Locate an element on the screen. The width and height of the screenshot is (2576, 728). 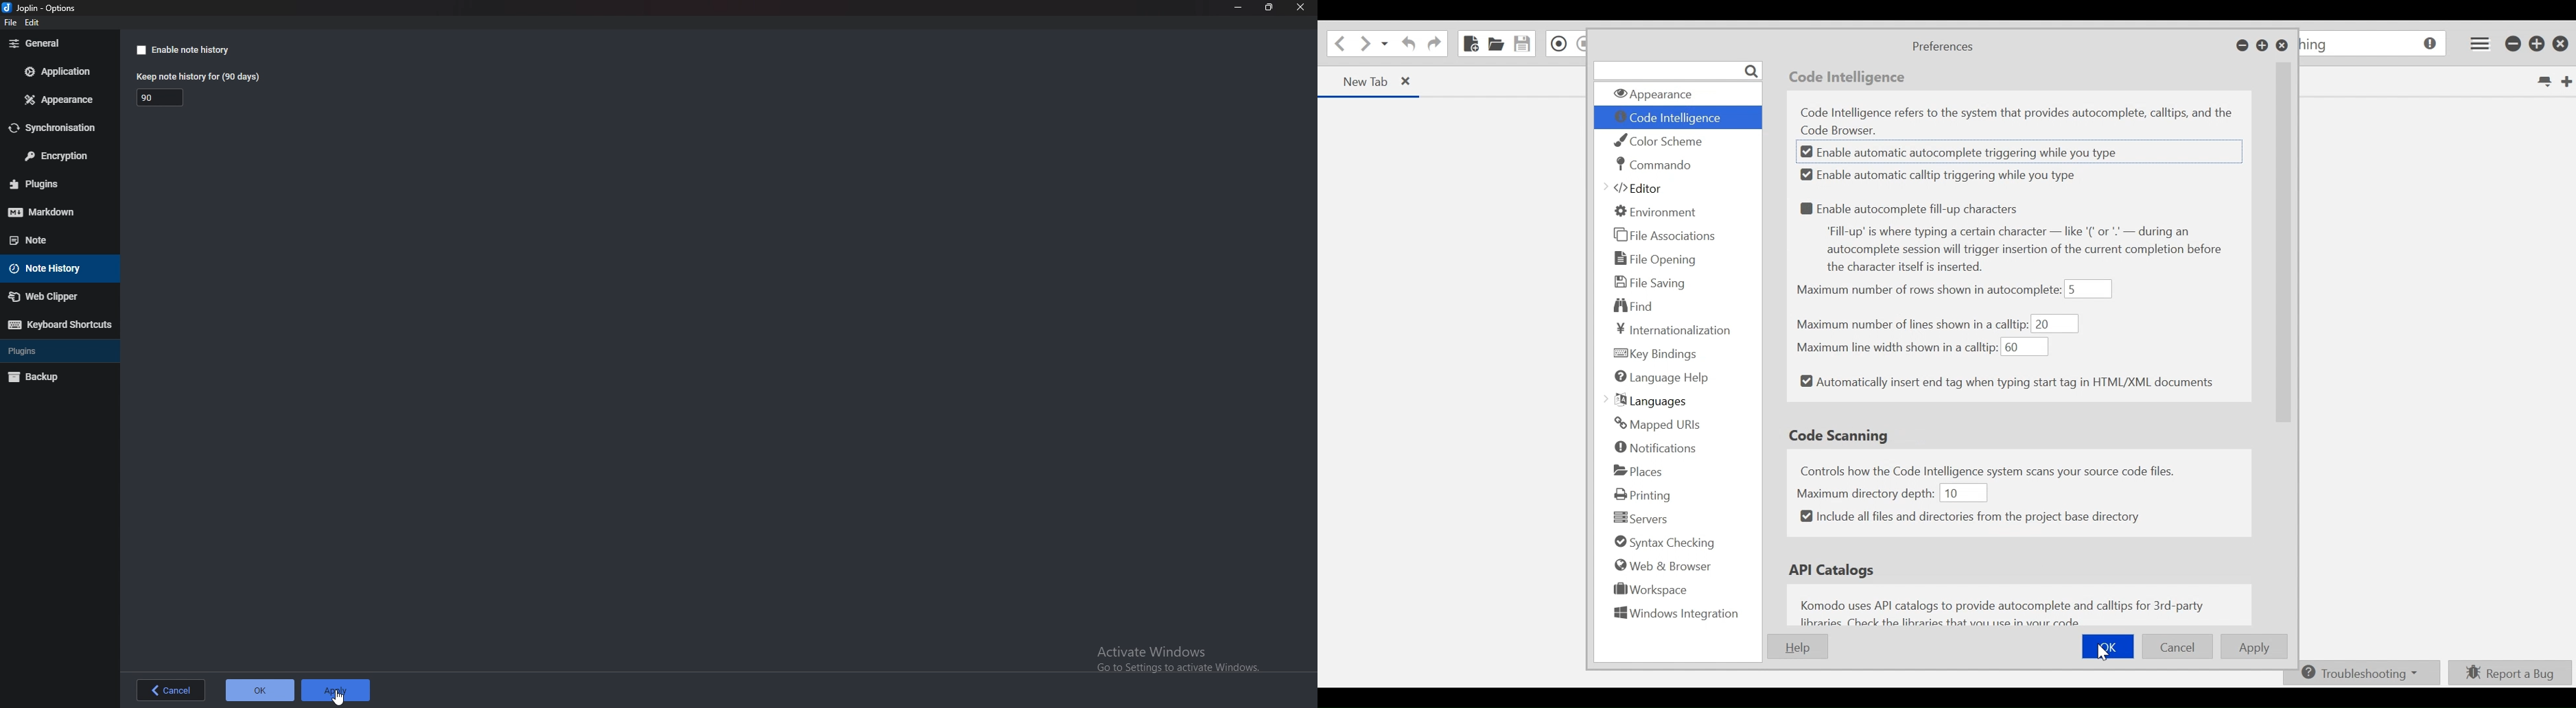
Komodo uses API catalogs to provide autocomplete and calltips for 3rd-party libraries. check the libraries that you use in your code. is located at coordinates (2007, 611).